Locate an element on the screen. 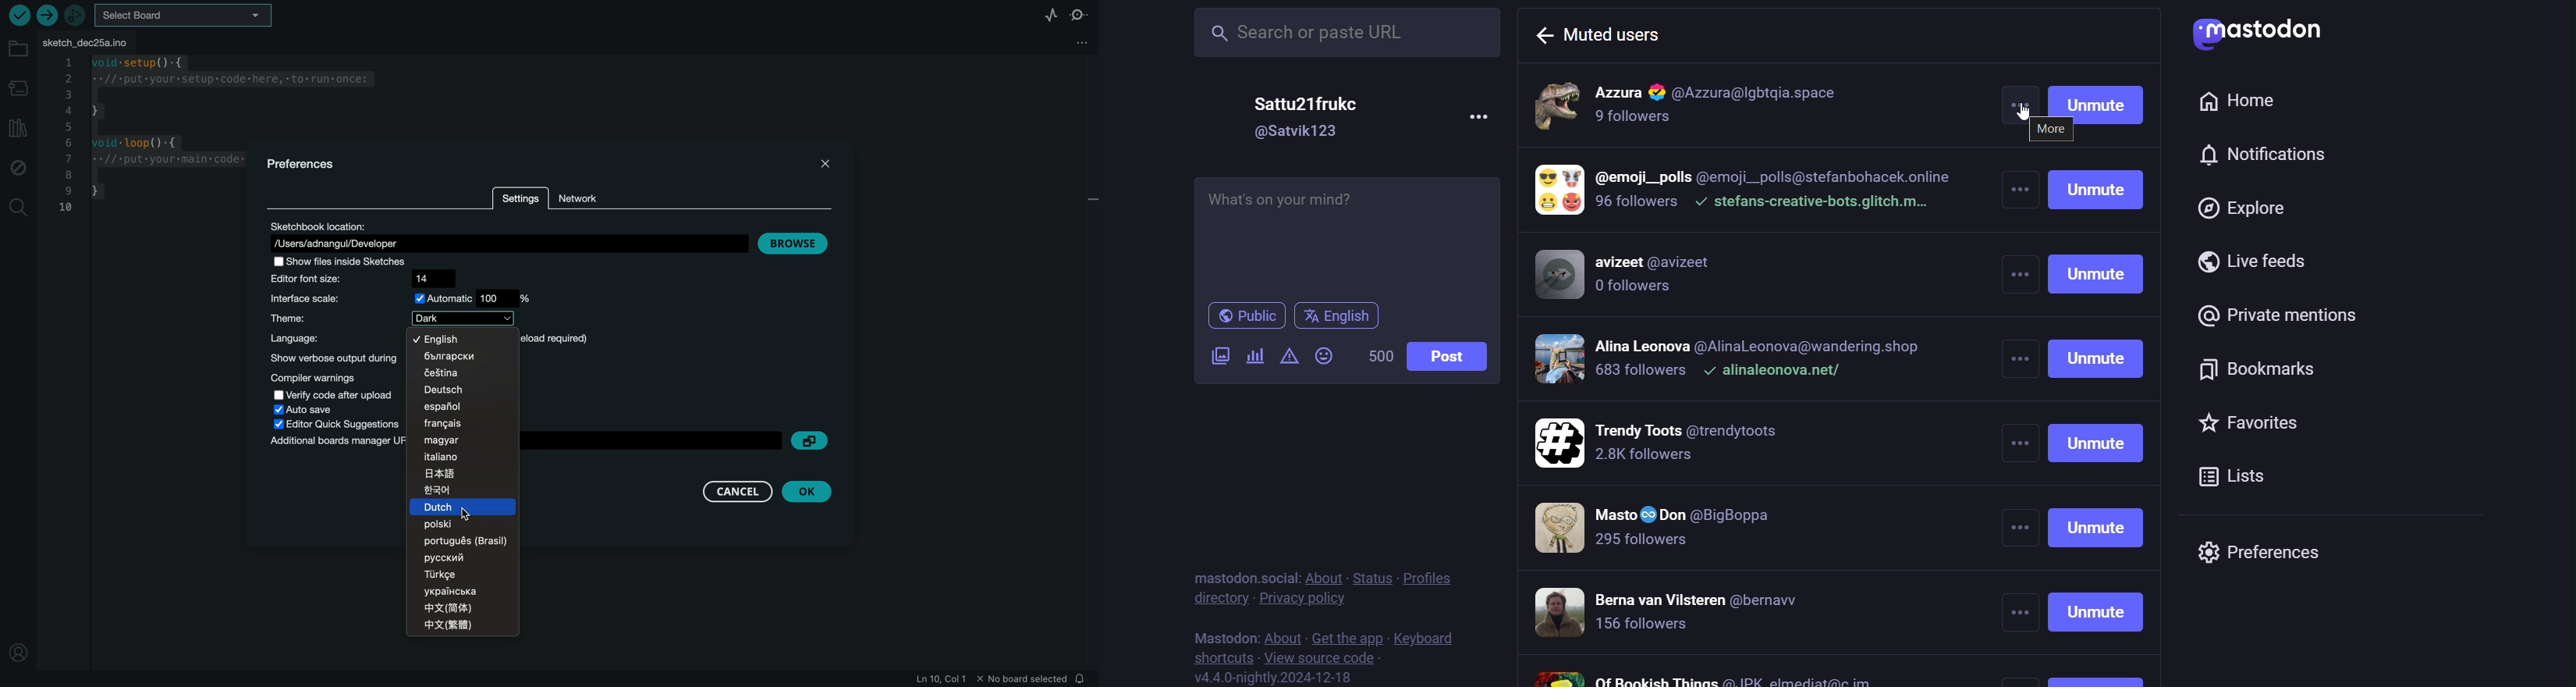  home is located at coordinates (2239, 101).